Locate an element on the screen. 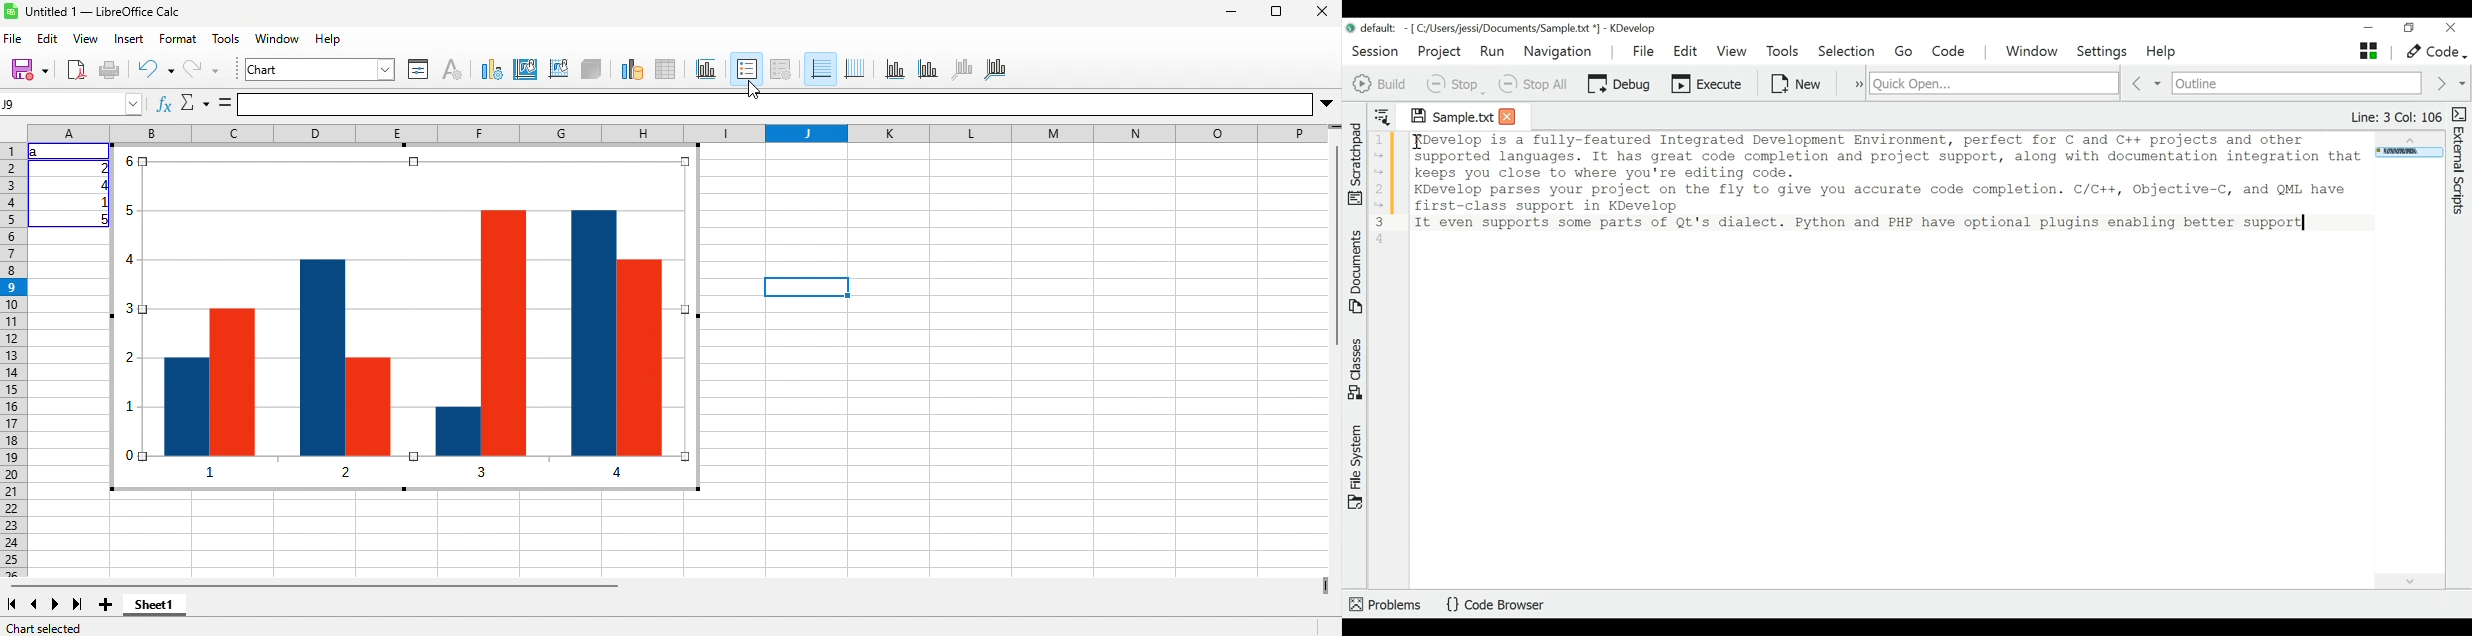  insert is located at coordinates (130, 40).